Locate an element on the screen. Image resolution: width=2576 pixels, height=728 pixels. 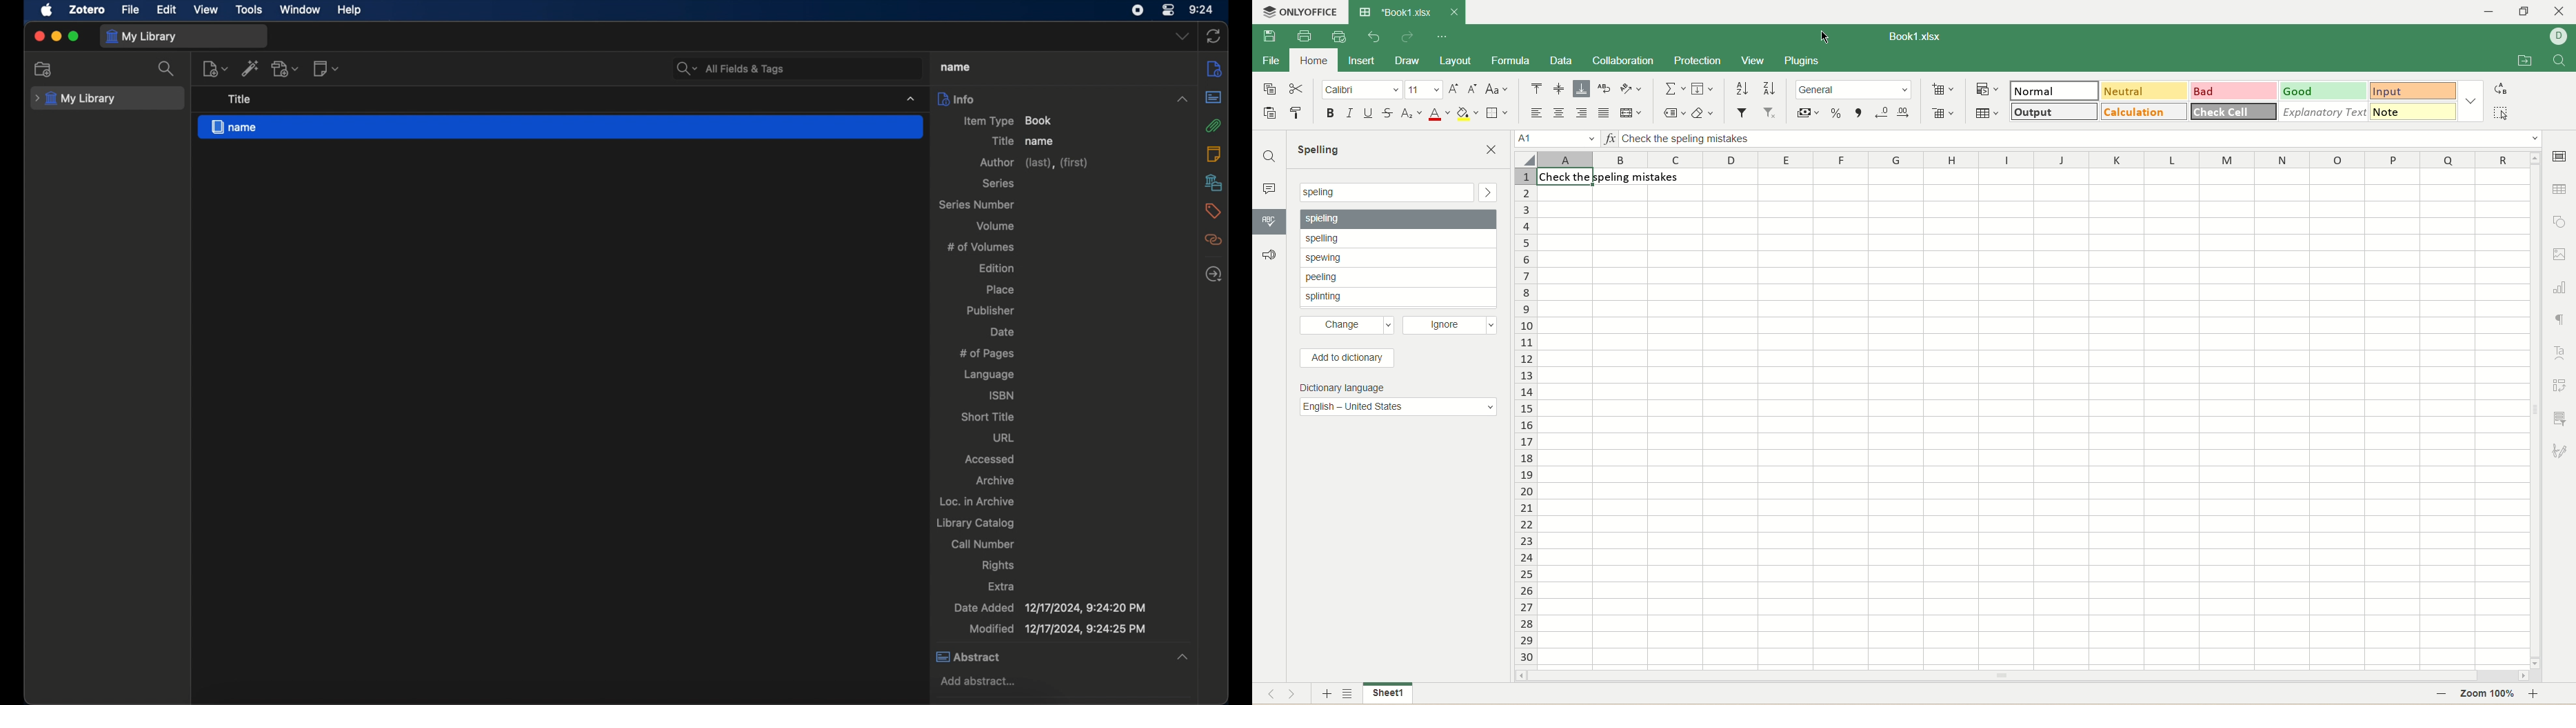
text art settings is located at coordinates (2561, 353).